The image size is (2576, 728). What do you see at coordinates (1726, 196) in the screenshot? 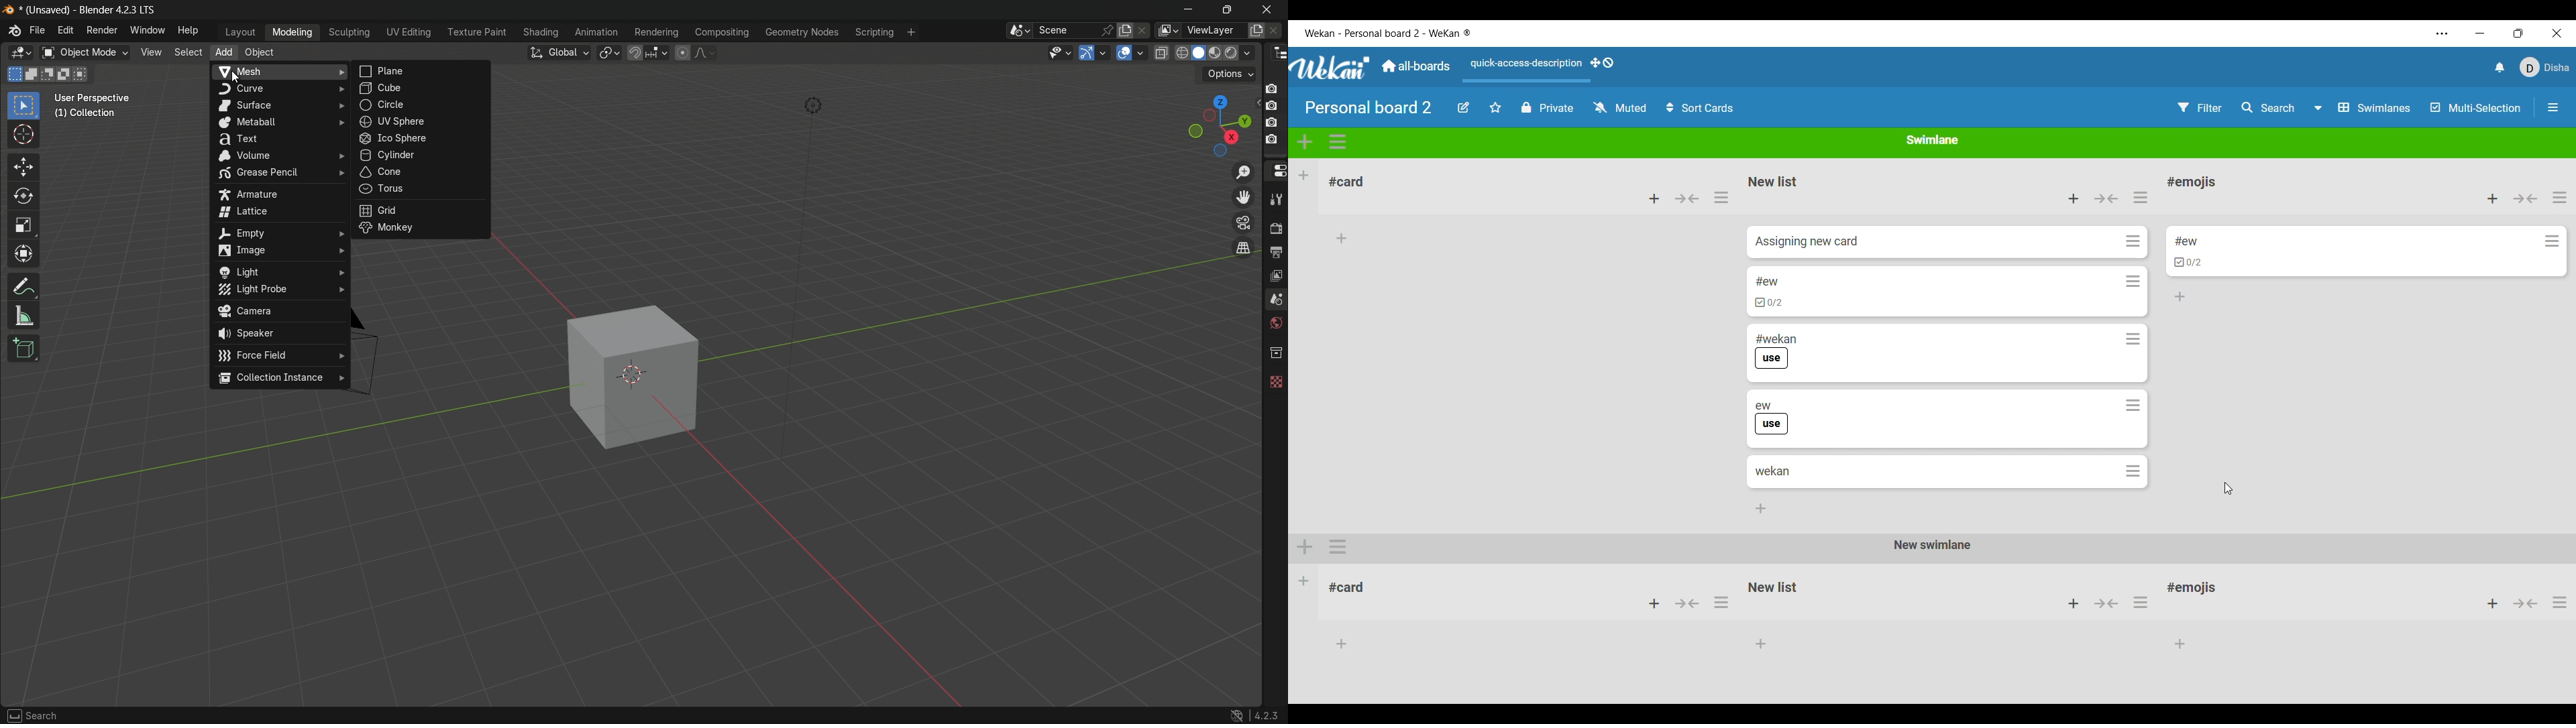
I see `selecting list actions` at bounding box center [1726, 196].